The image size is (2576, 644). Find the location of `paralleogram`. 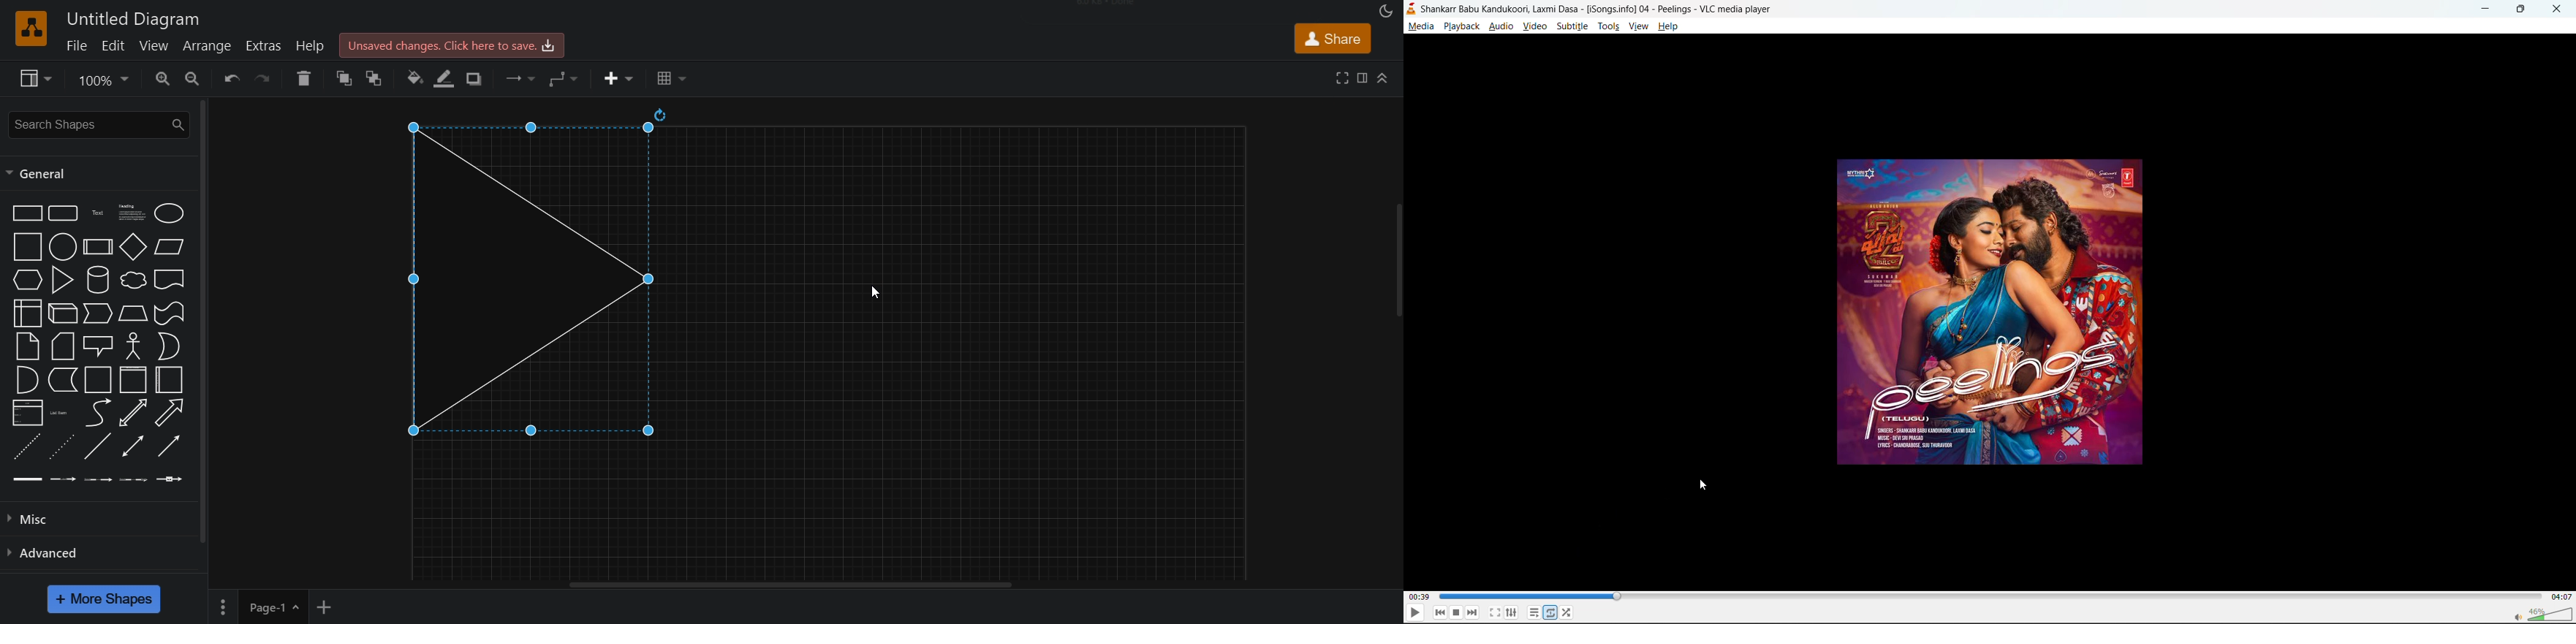

paralleogram is located at coordinates (168, 247).